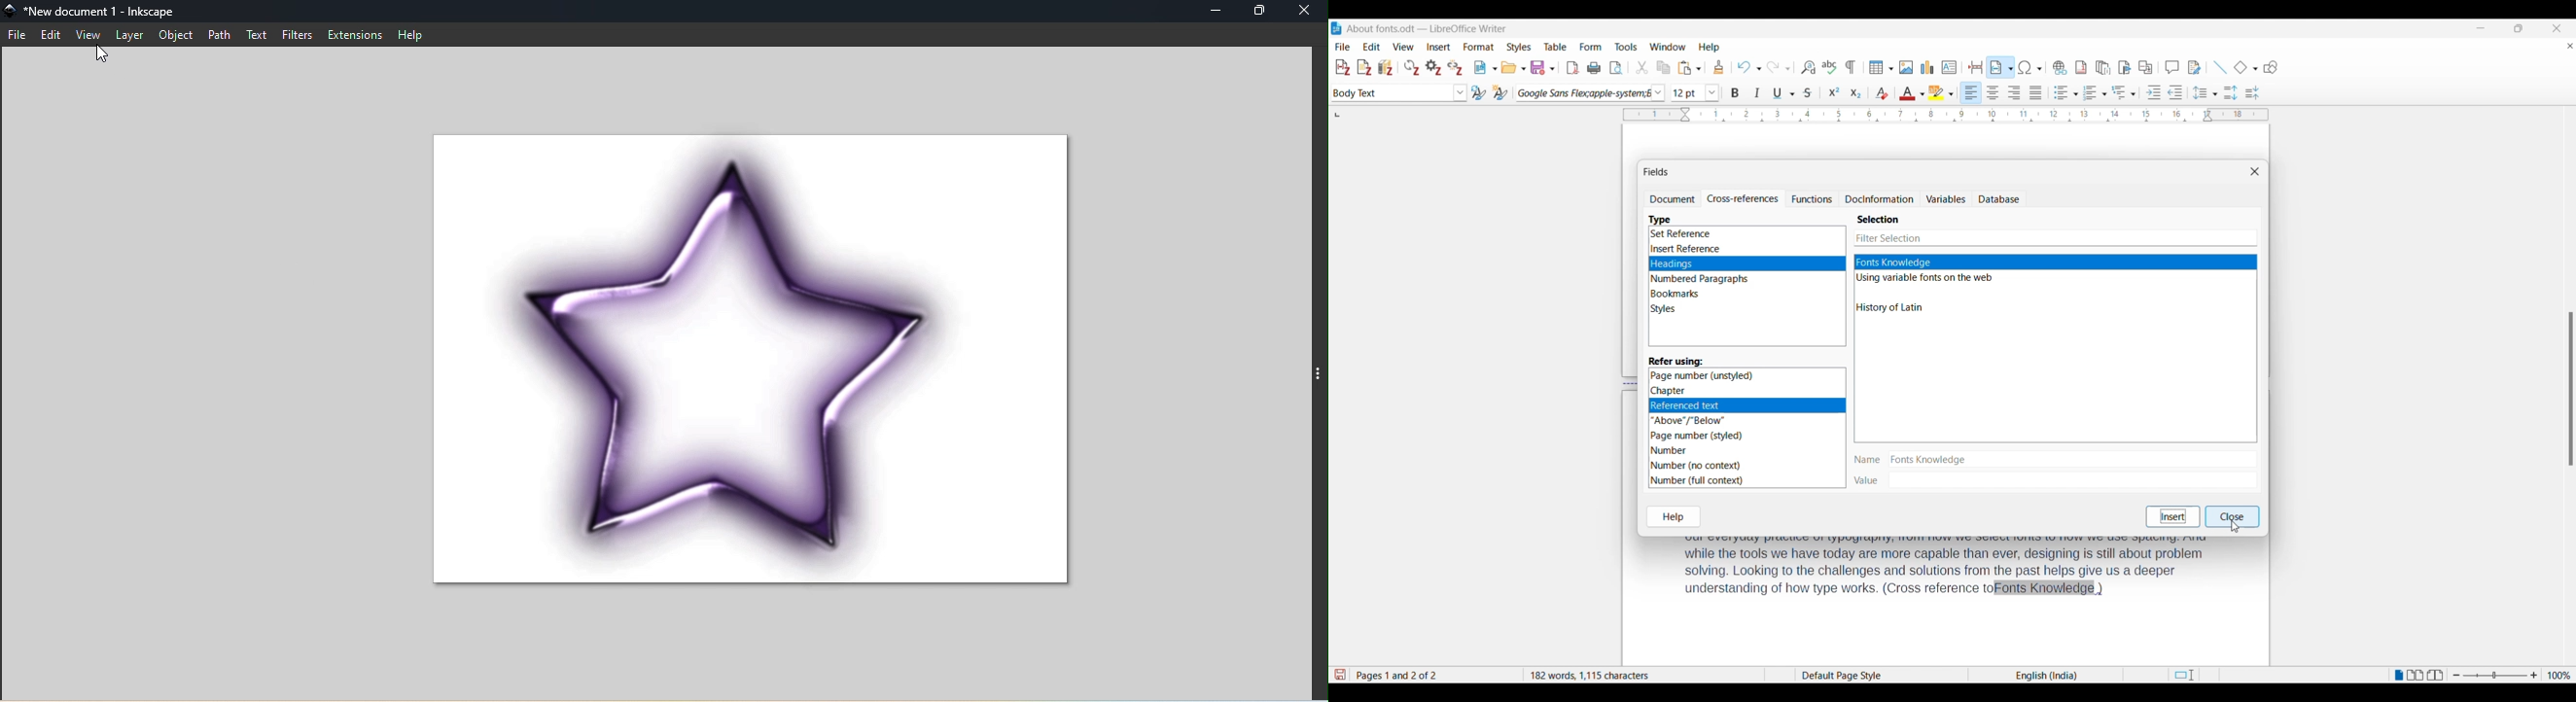 The width and height of the screenshot is (2576, 728). Describe the element at coordinates (2081, 68) in the screenshot. I see `Insert footnote` at that location.